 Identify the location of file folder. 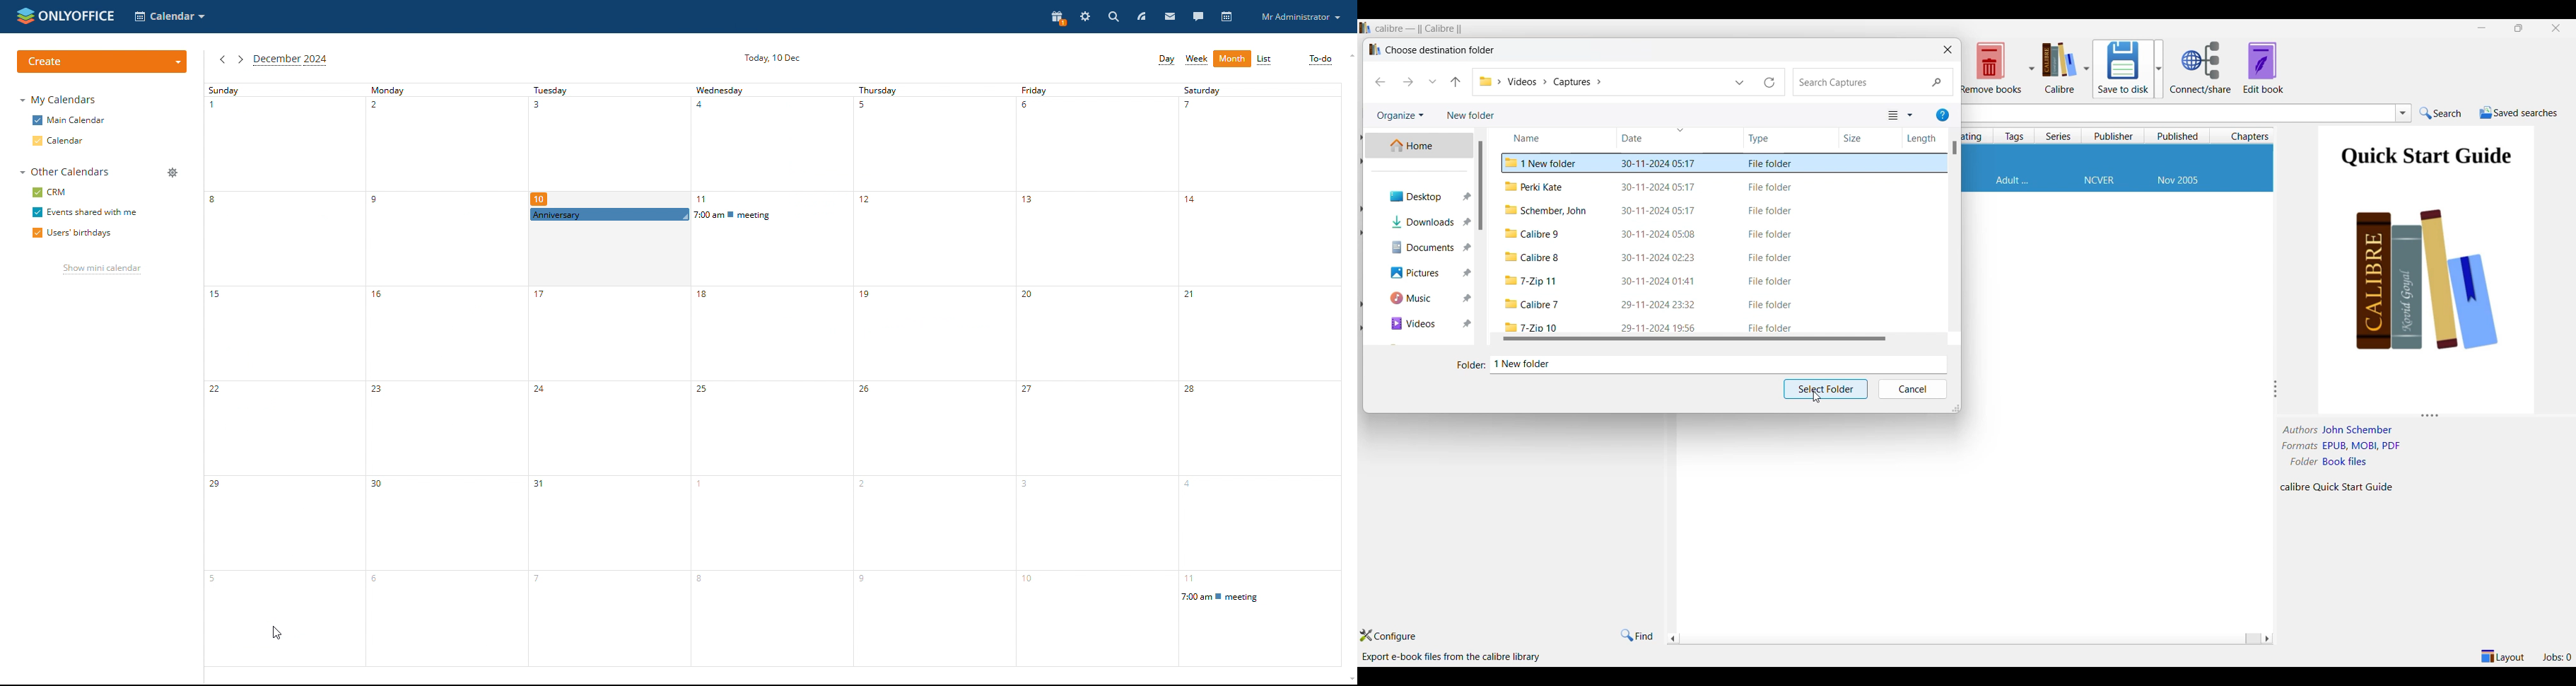
(1772, 211).